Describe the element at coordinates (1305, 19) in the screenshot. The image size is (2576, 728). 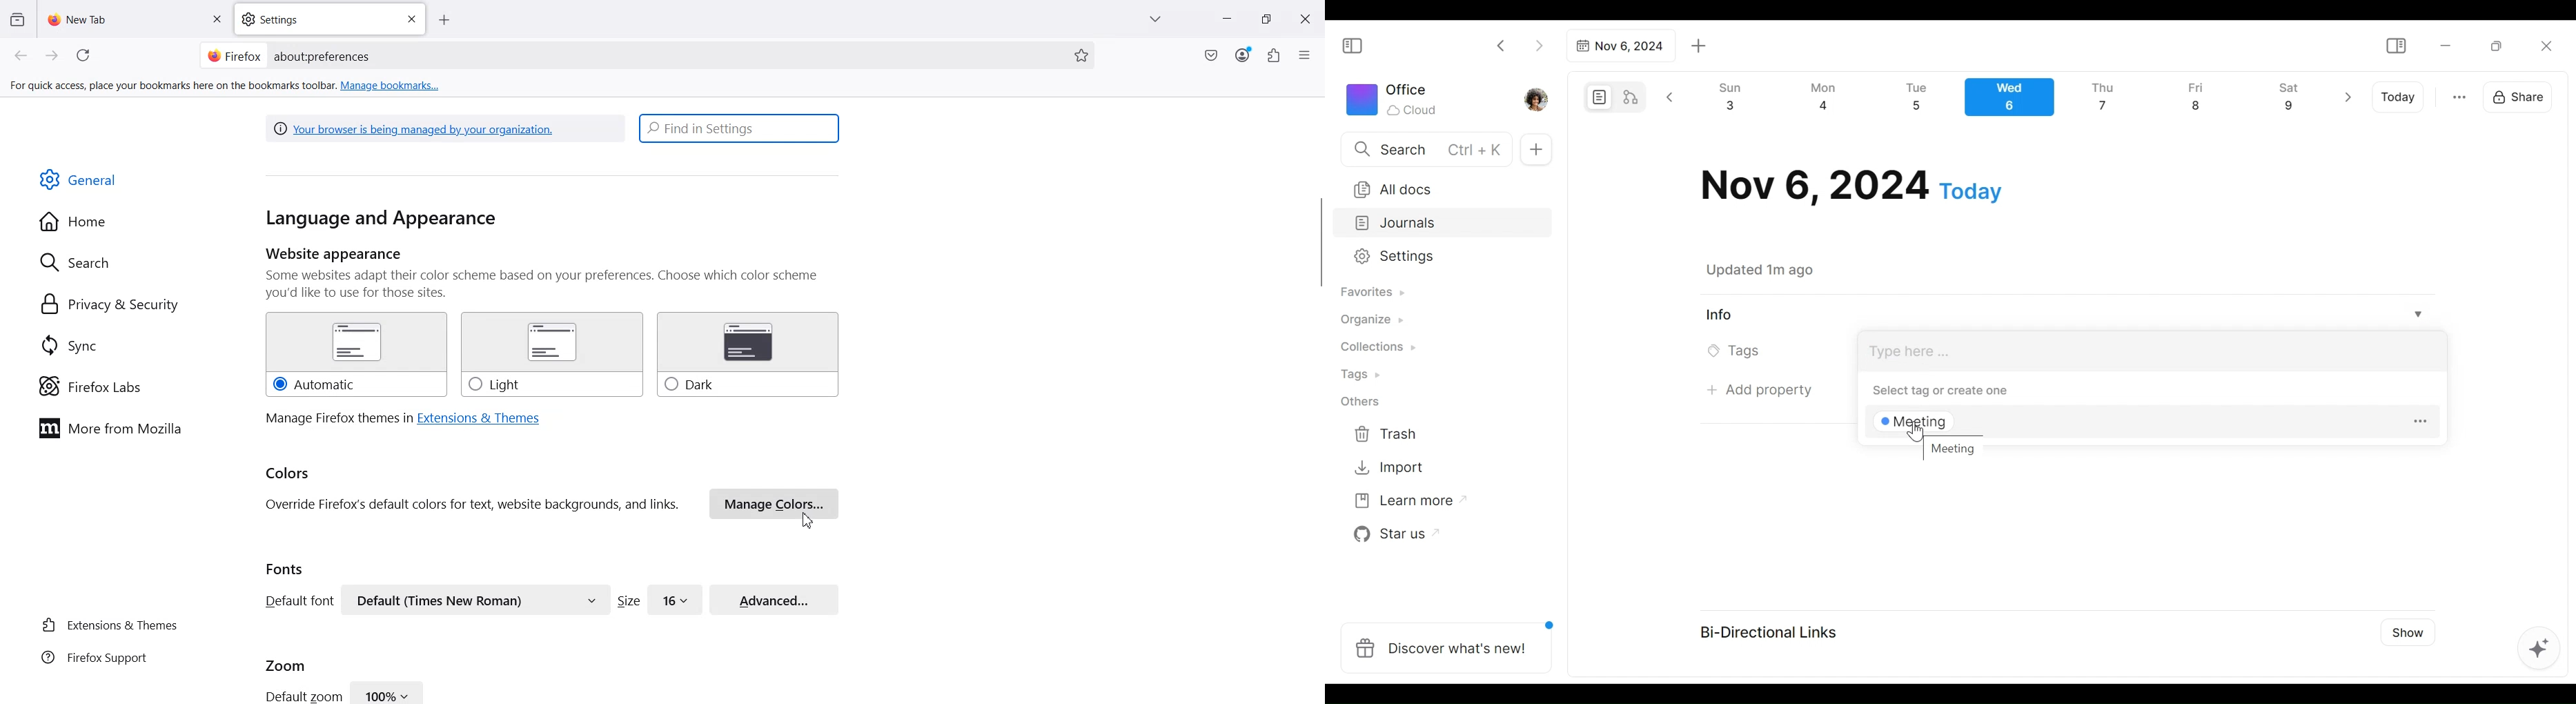
I see `Close` at that location.